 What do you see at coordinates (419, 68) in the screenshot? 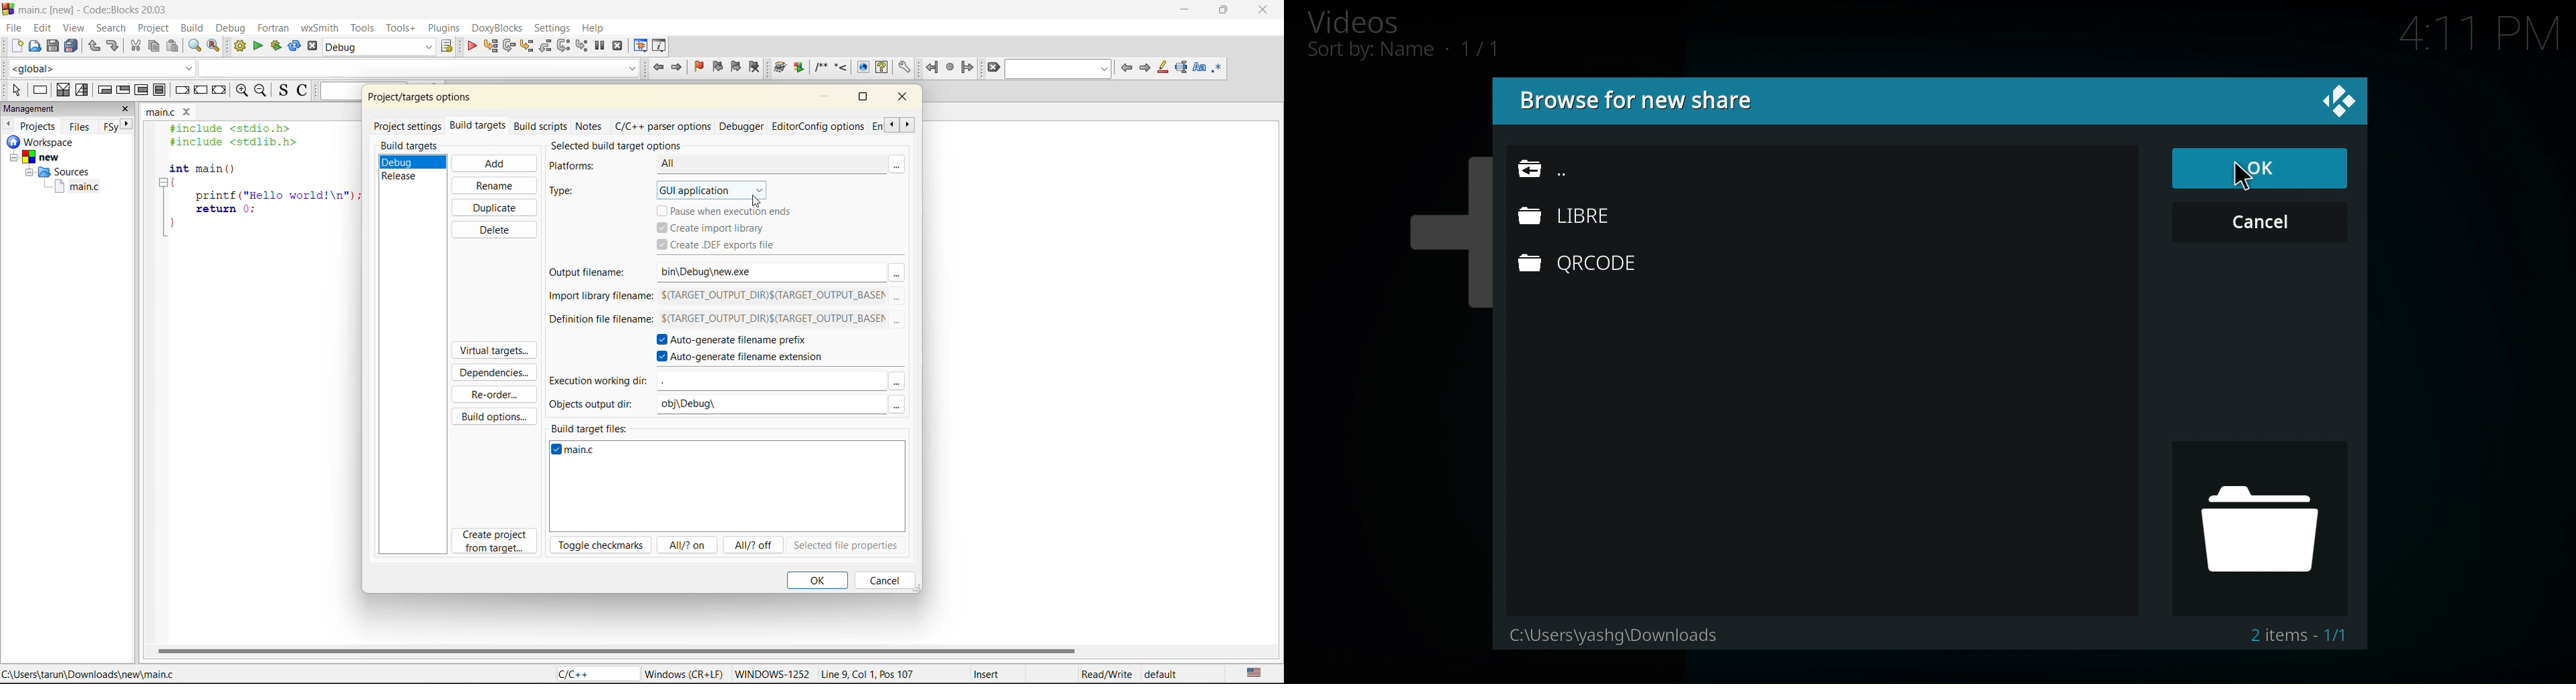
I see `Code Completion Search` at bounding box center [419, 68].